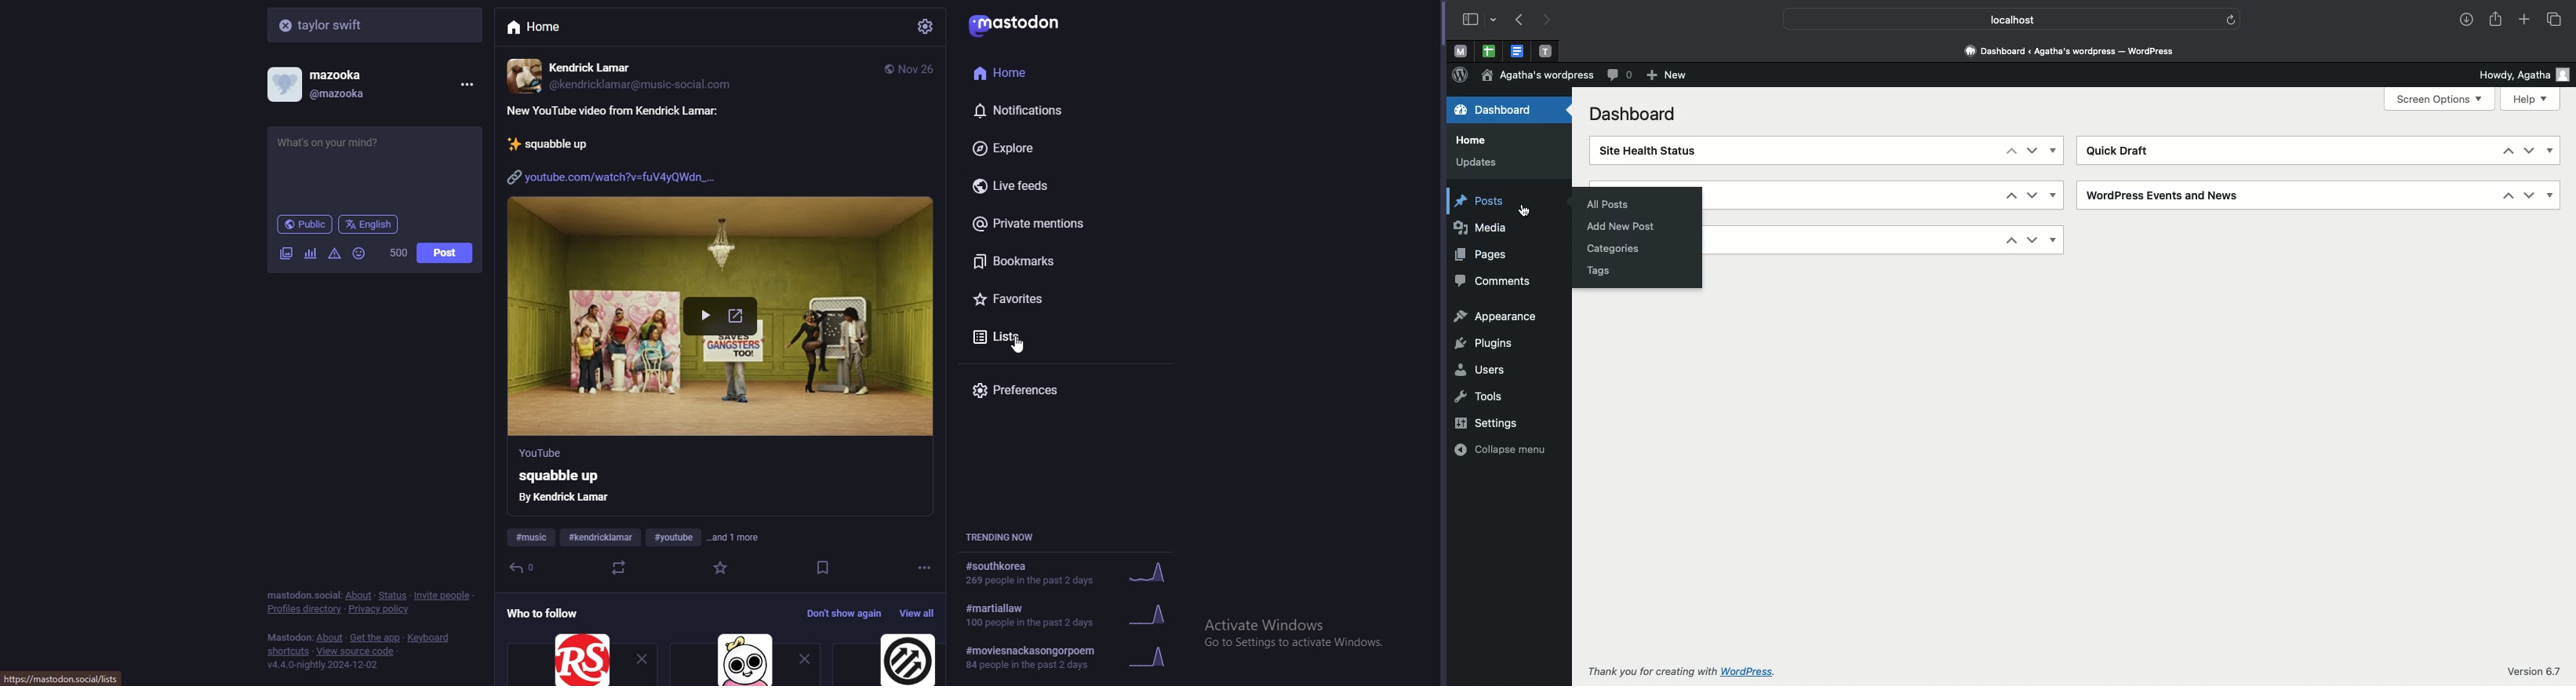 The width and height of the screenshot is (2576, 700). Describe the element at coordinates (1460, 75) in the screenshot. I see `Wordpress` at that location.